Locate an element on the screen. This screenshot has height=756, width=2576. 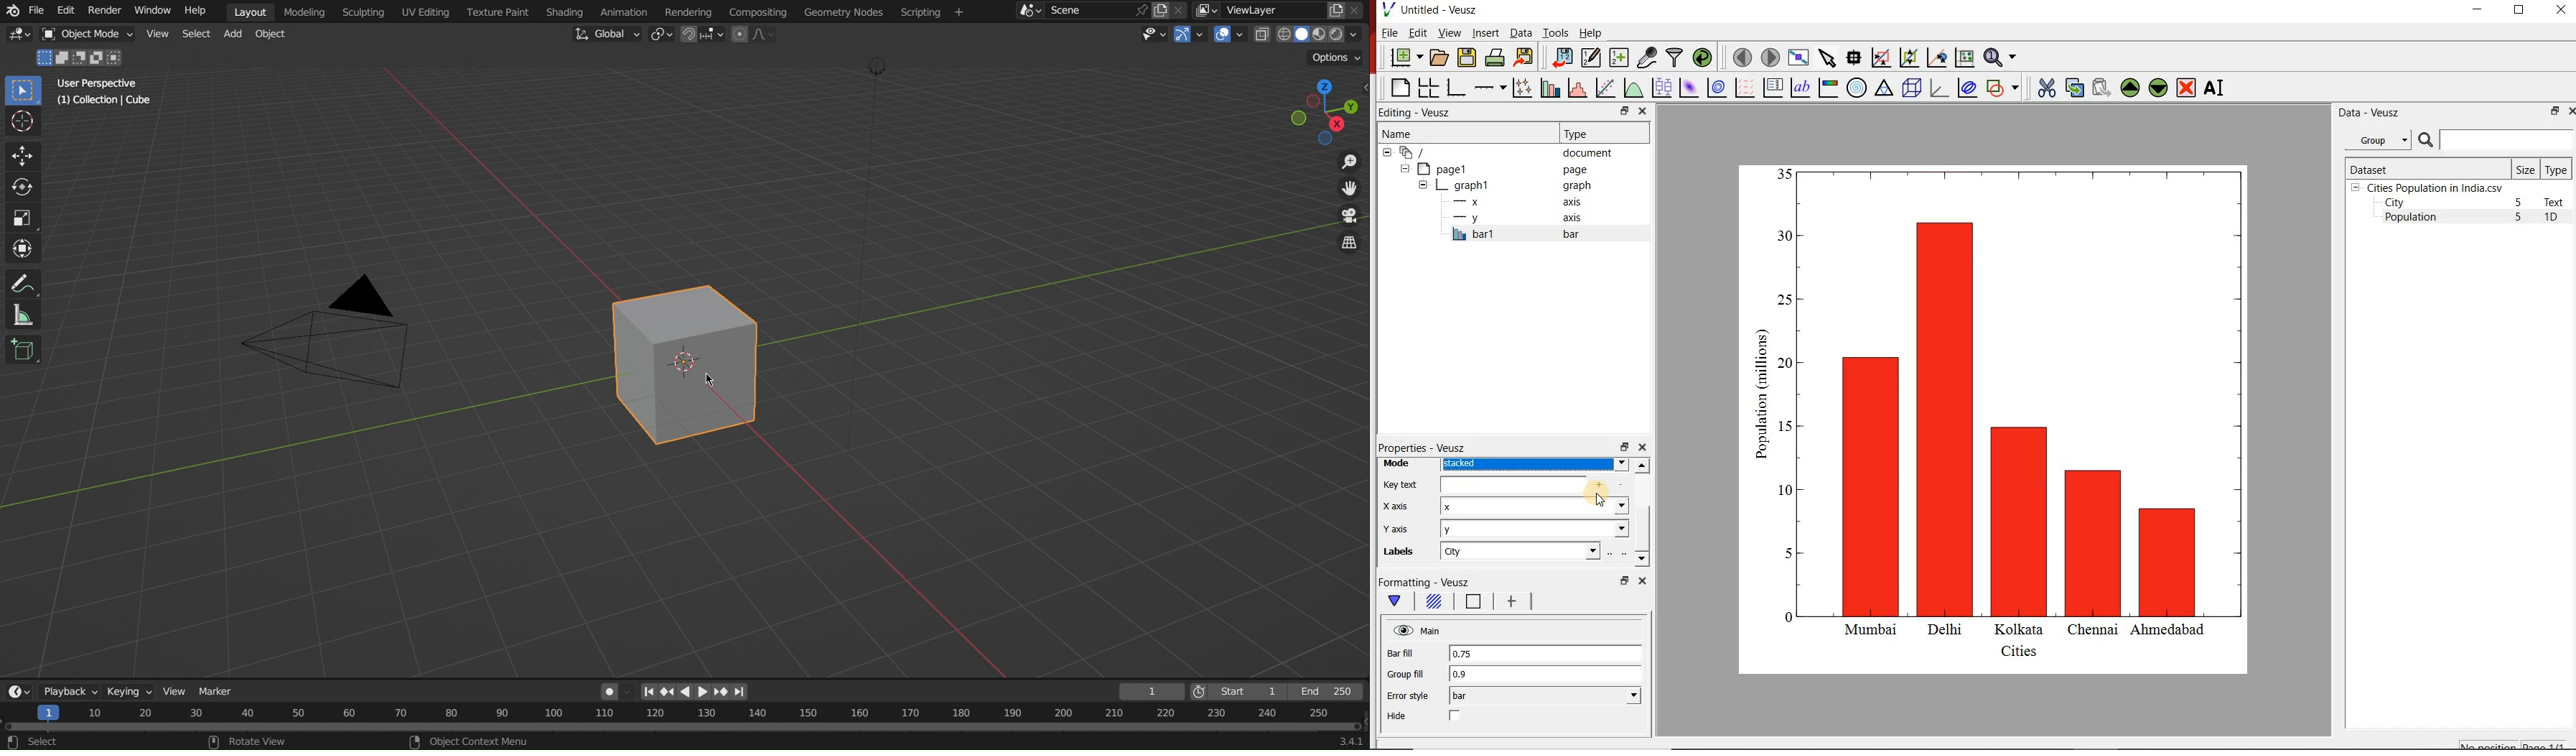
Transform is located at coordinates (23, 248).